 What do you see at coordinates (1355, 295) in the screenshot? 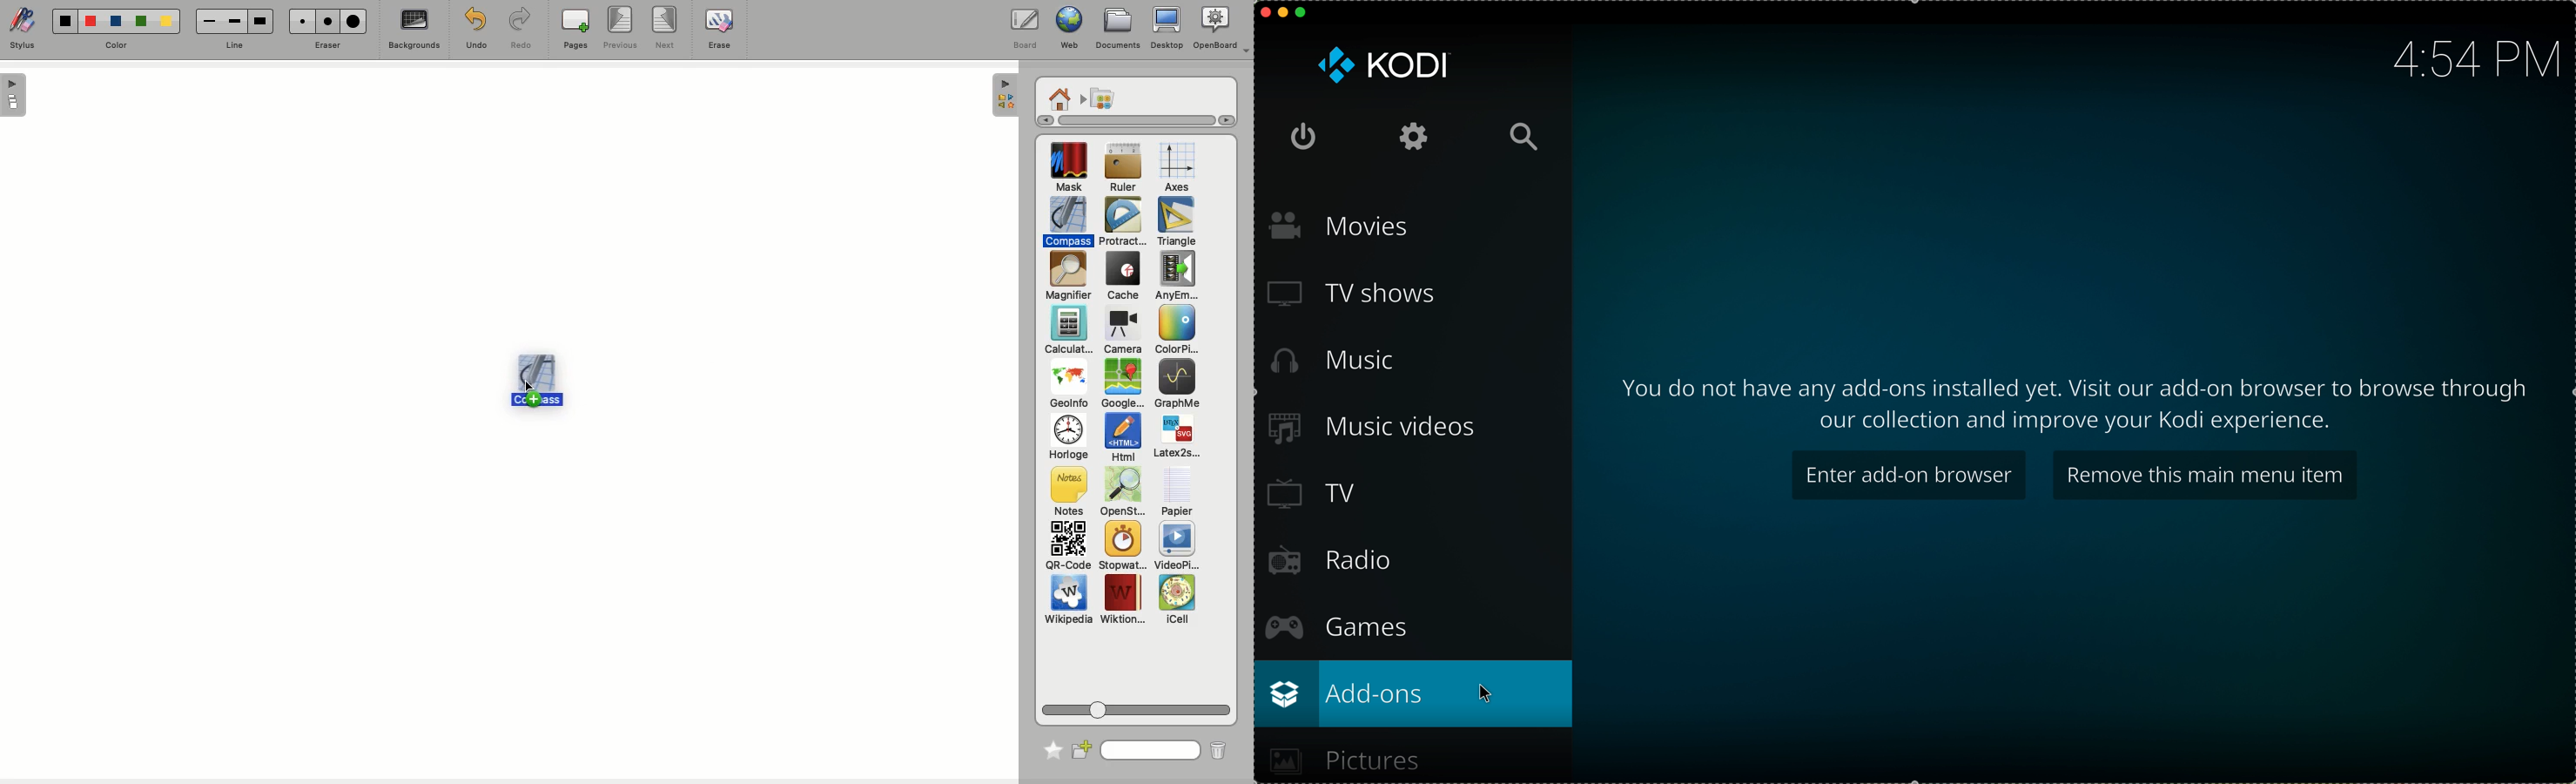
I see `tv shows` at bounding box center [1355, 295].